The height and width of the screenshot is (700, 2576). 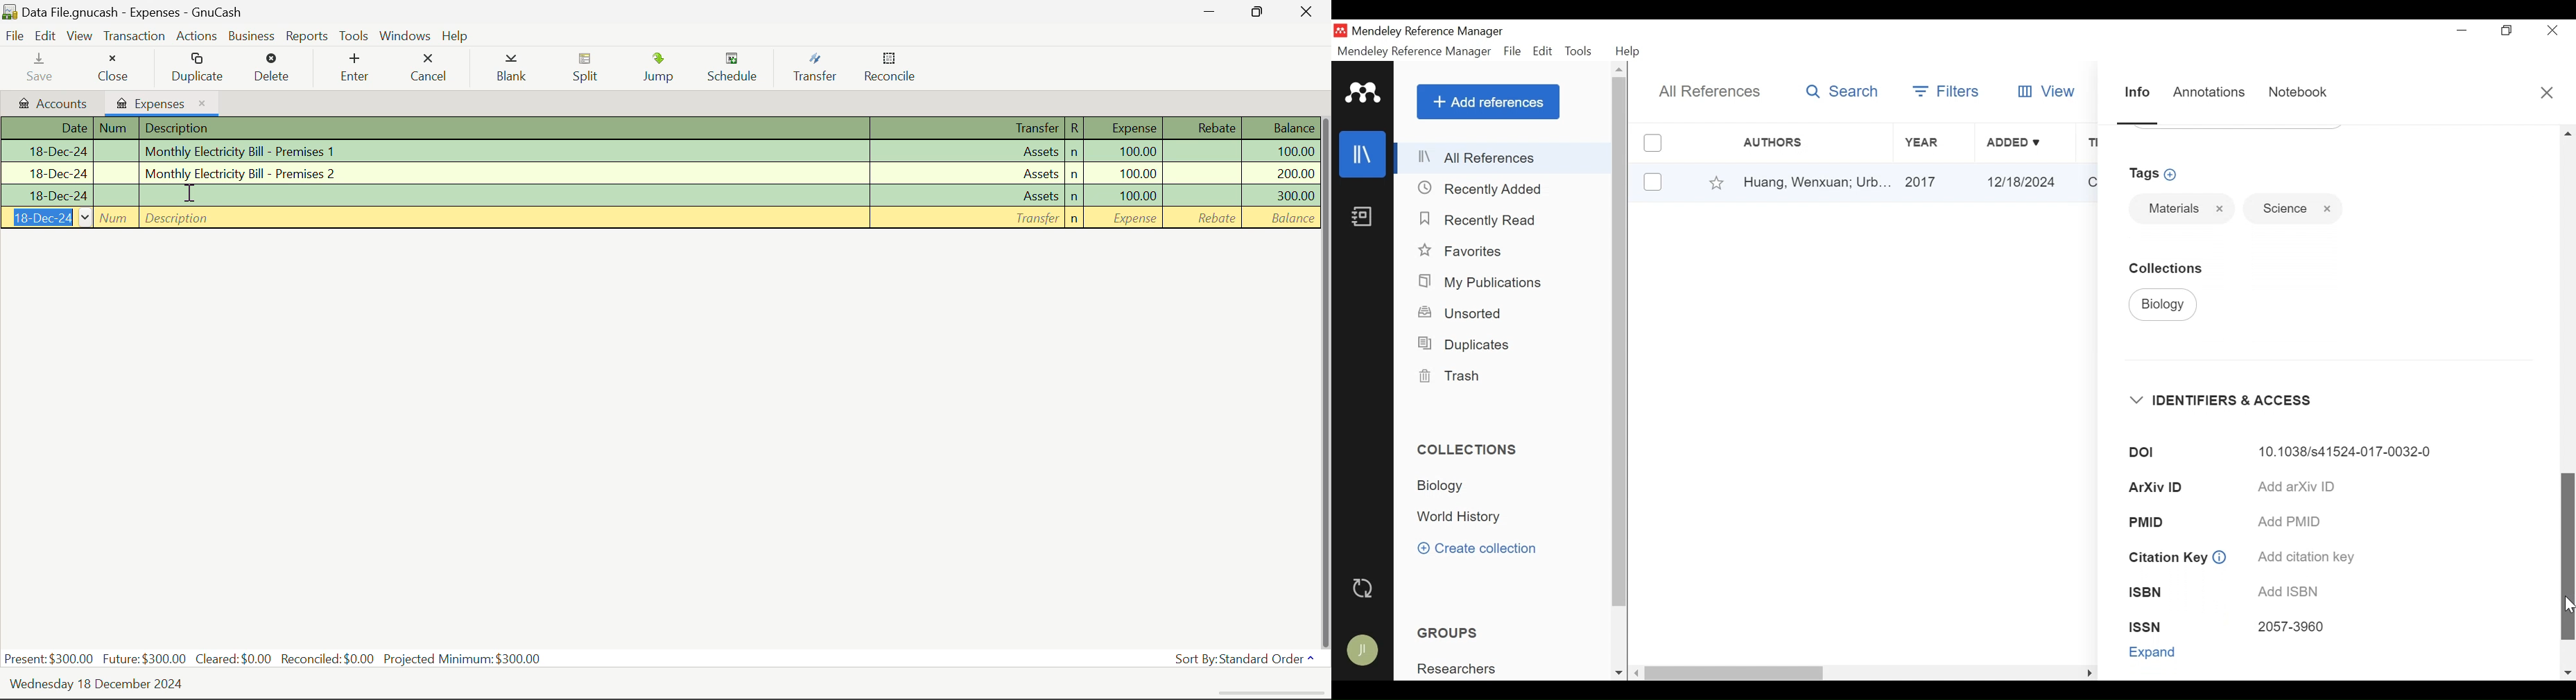 I want to click on Duplicate, so click(x=198, y=69).